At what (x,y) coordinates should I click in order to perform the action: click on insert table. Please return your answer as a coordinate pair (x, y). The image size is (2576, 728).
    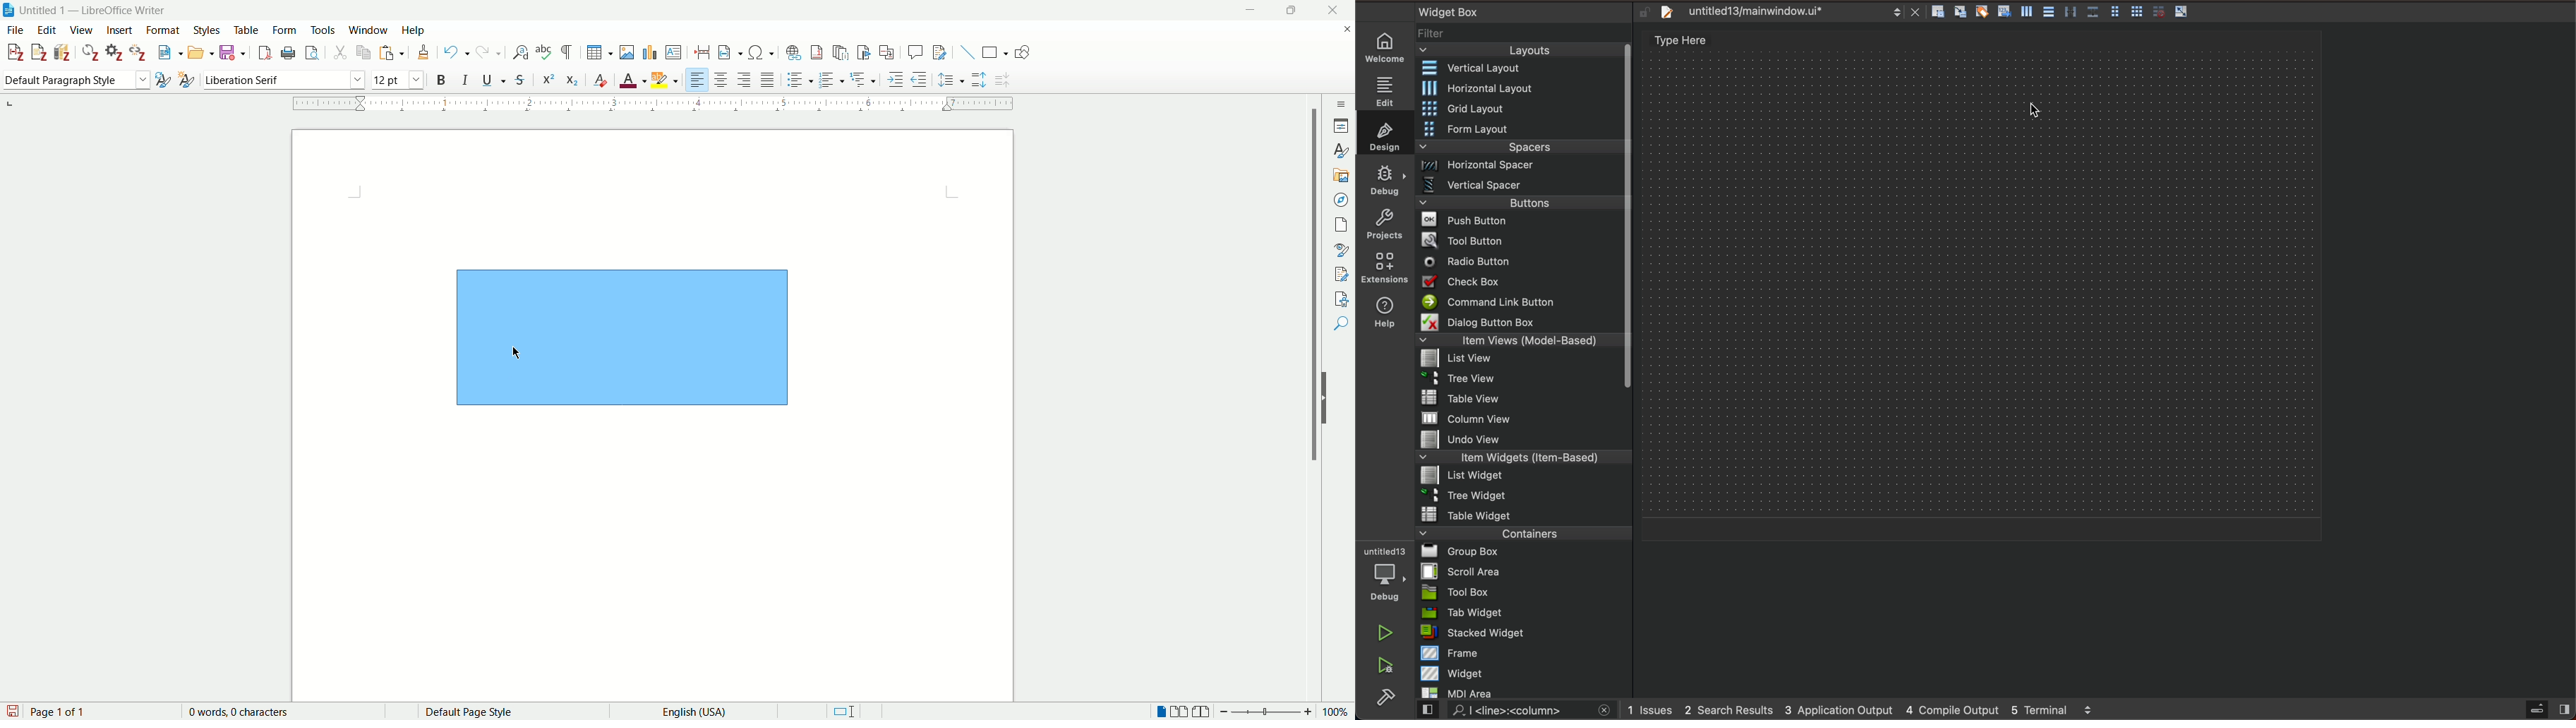
    Looking at the image, I should click on (601, 53).